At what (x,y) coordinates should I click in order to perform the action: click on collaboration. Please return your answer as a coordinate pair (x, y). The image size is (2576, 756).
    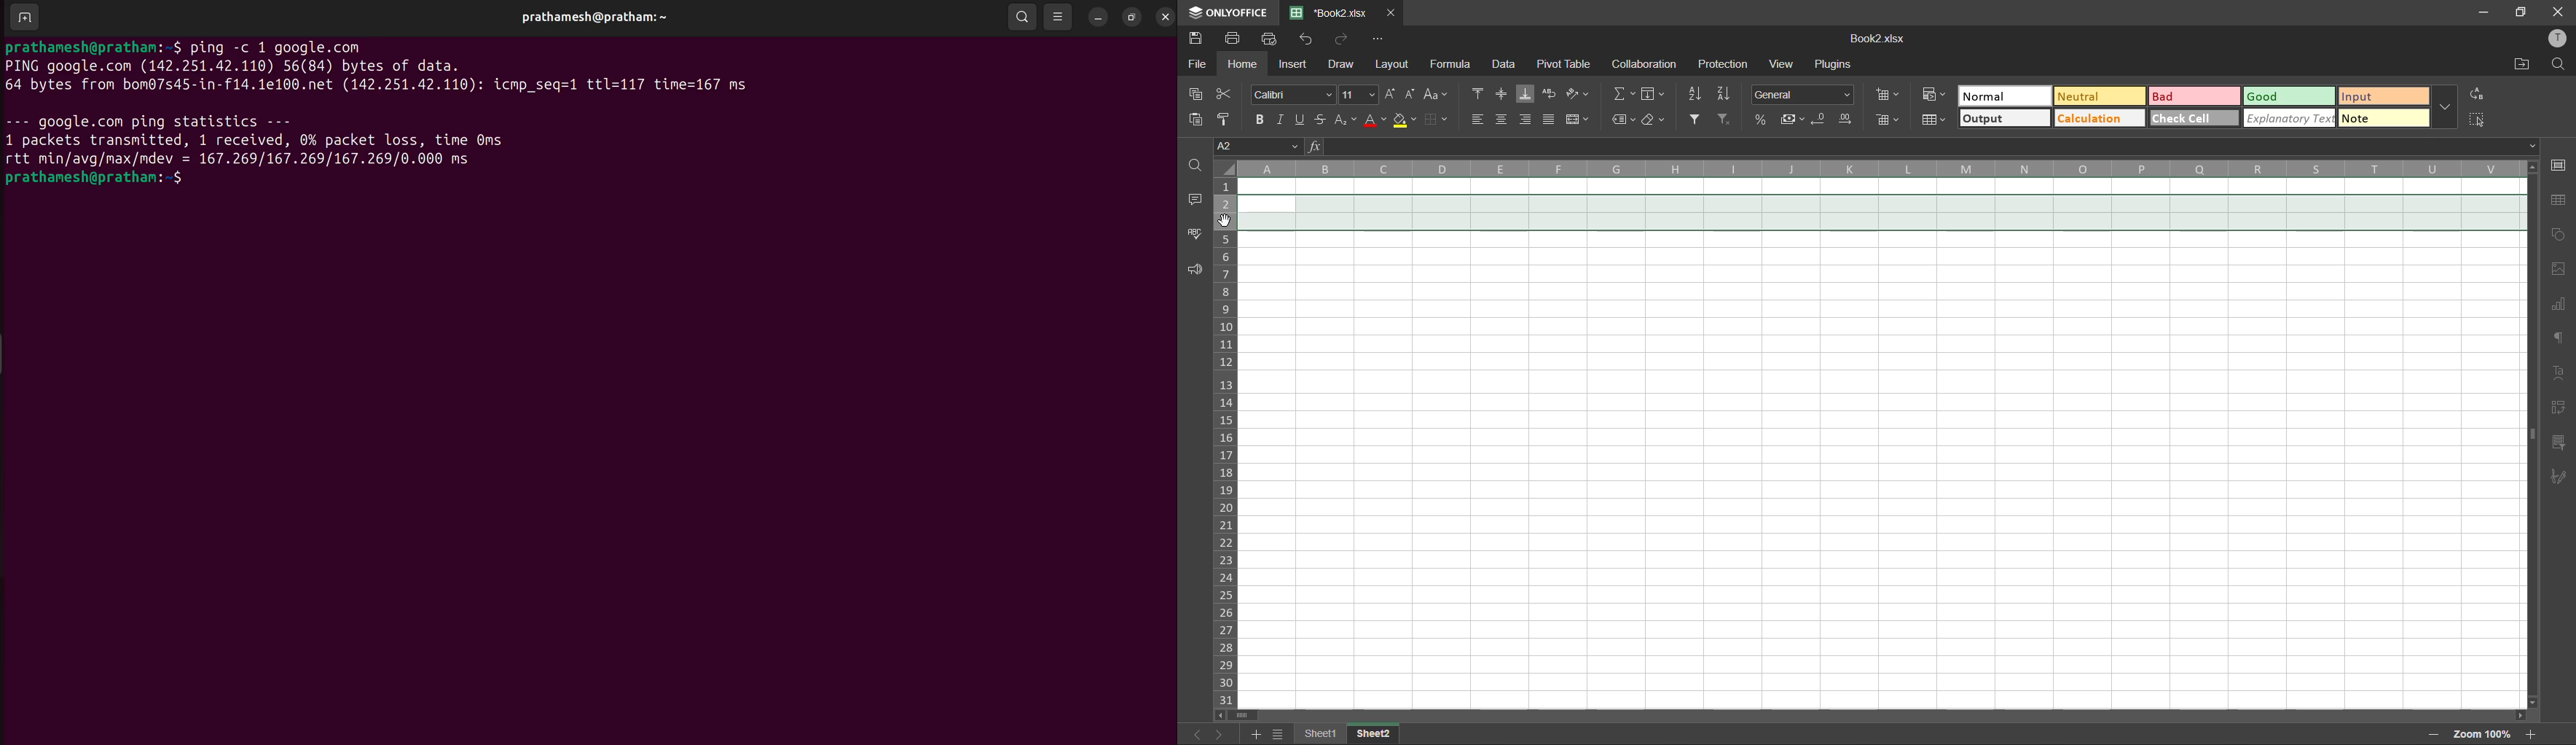
    Looking at the image, I should click on (1643, 63).